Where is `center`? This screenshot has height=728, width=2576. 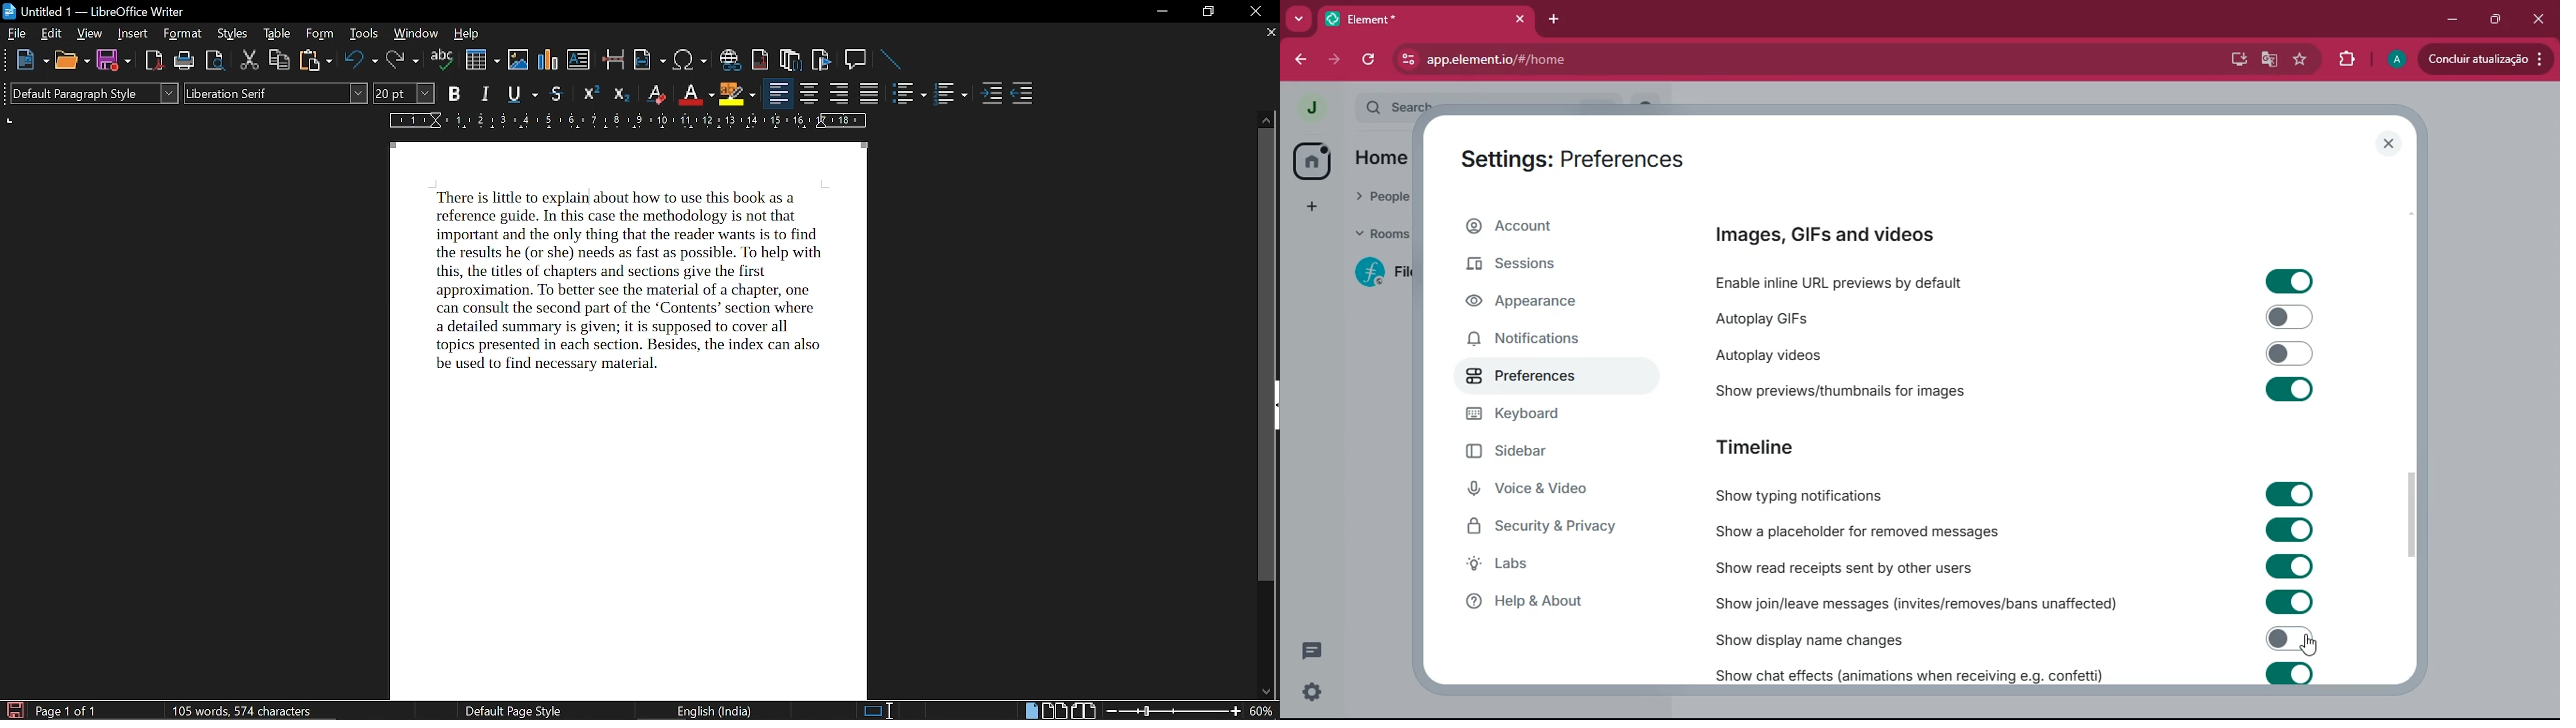 center is located at coordinates (810, 94).